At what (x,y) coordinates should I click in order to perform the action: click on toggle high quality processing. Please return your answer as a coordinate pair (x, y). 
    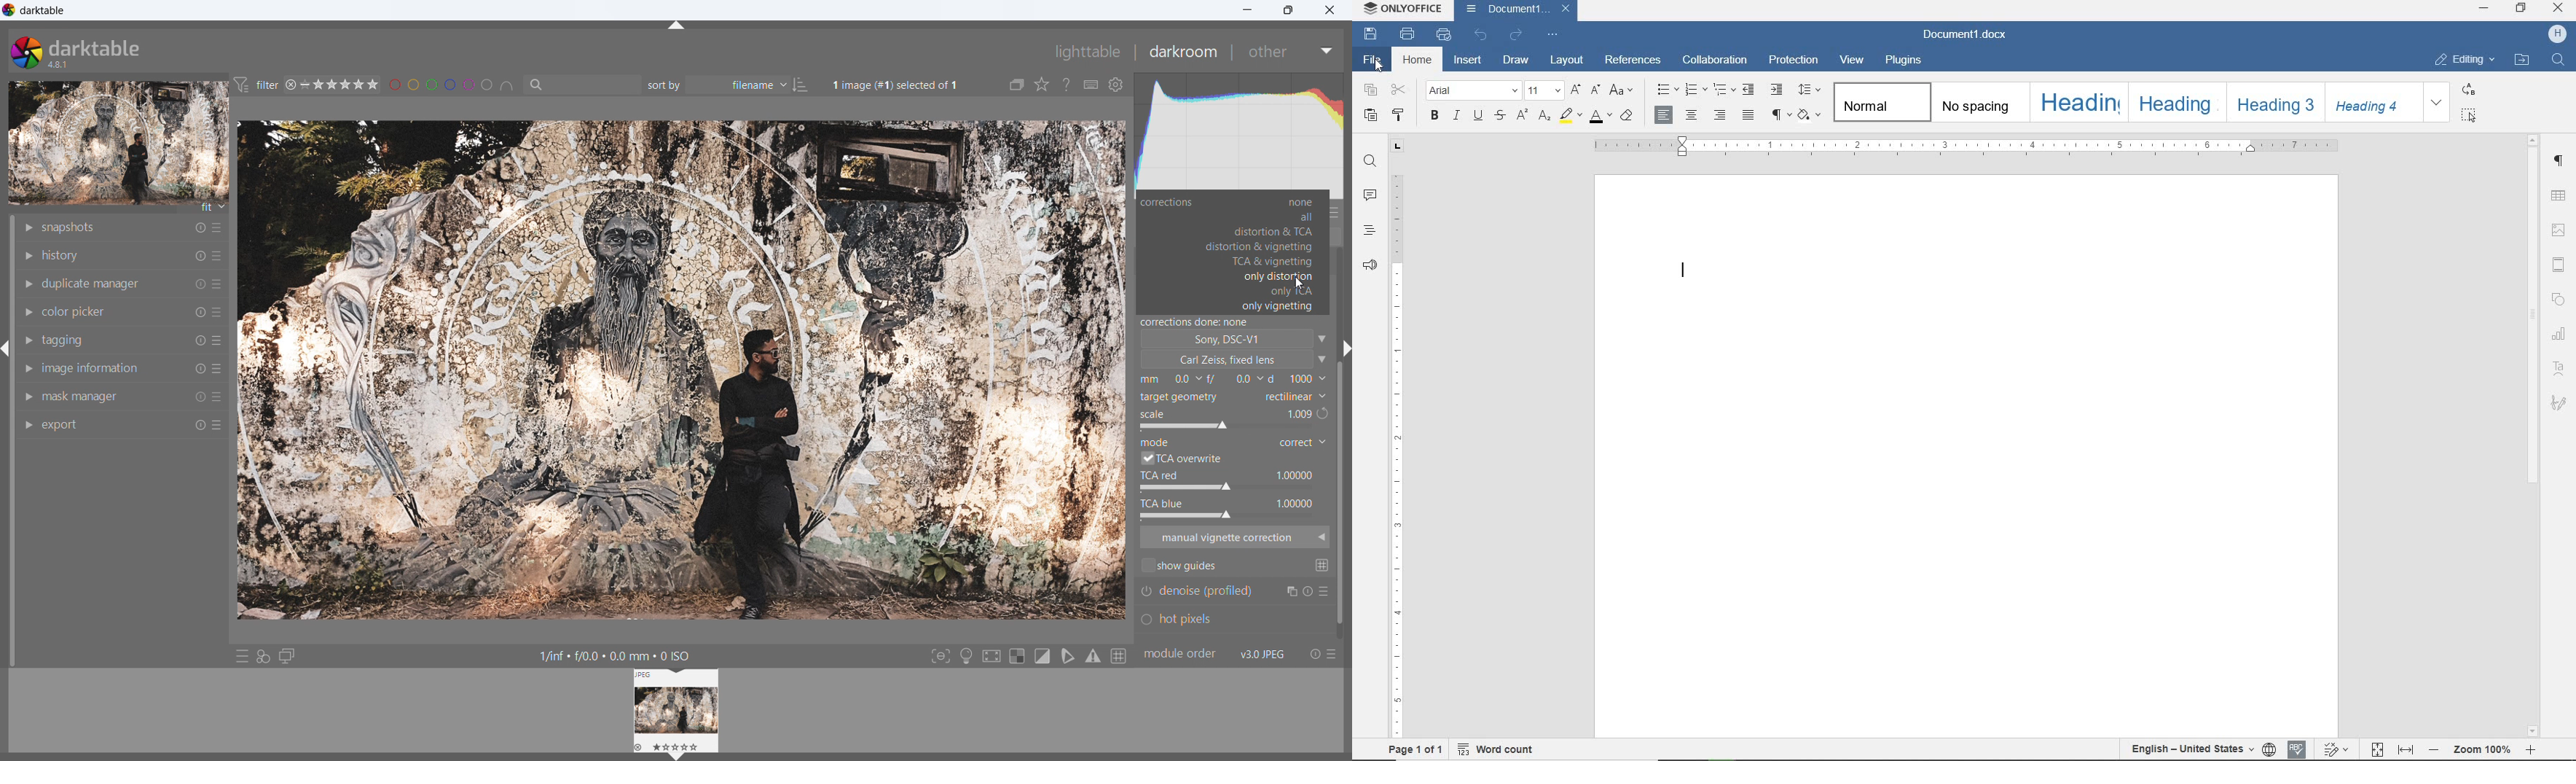
    Looking at the image, I should click on (992, 656).